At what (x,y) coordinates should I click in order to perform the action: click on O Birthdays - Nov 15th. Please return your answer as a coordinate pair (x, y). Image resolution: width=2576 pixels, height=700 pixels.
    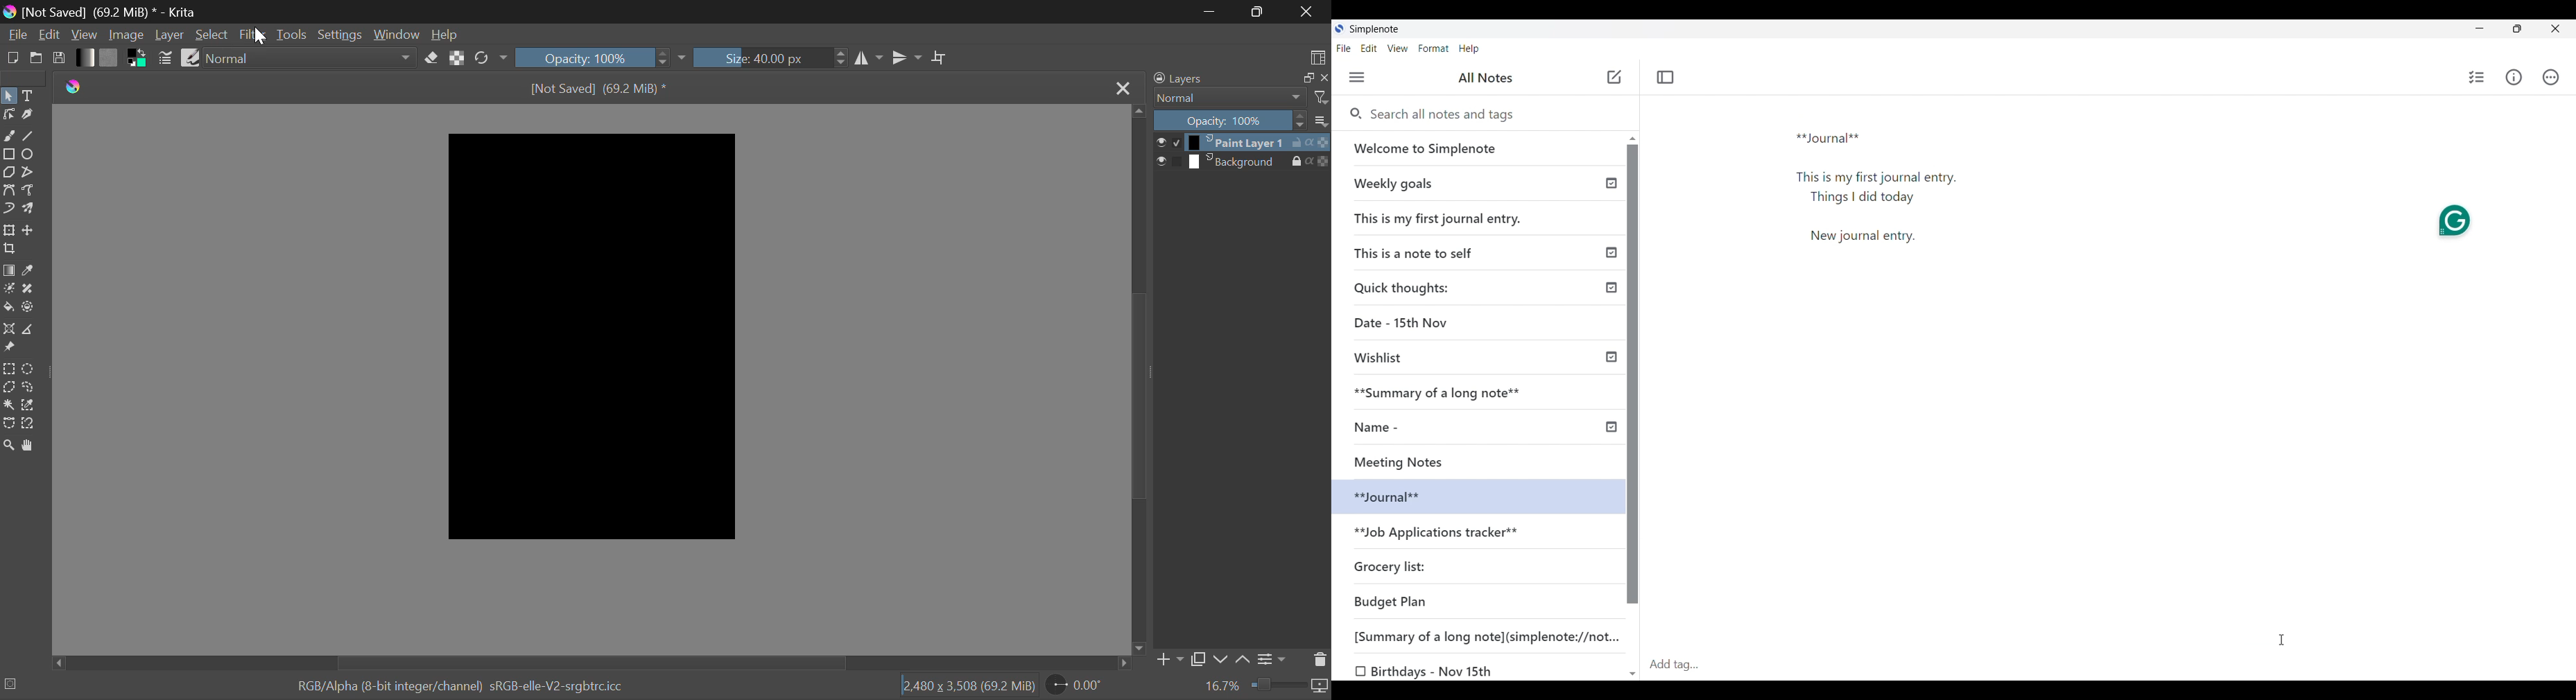
    Looking at the image, I should click on (1427, 671).